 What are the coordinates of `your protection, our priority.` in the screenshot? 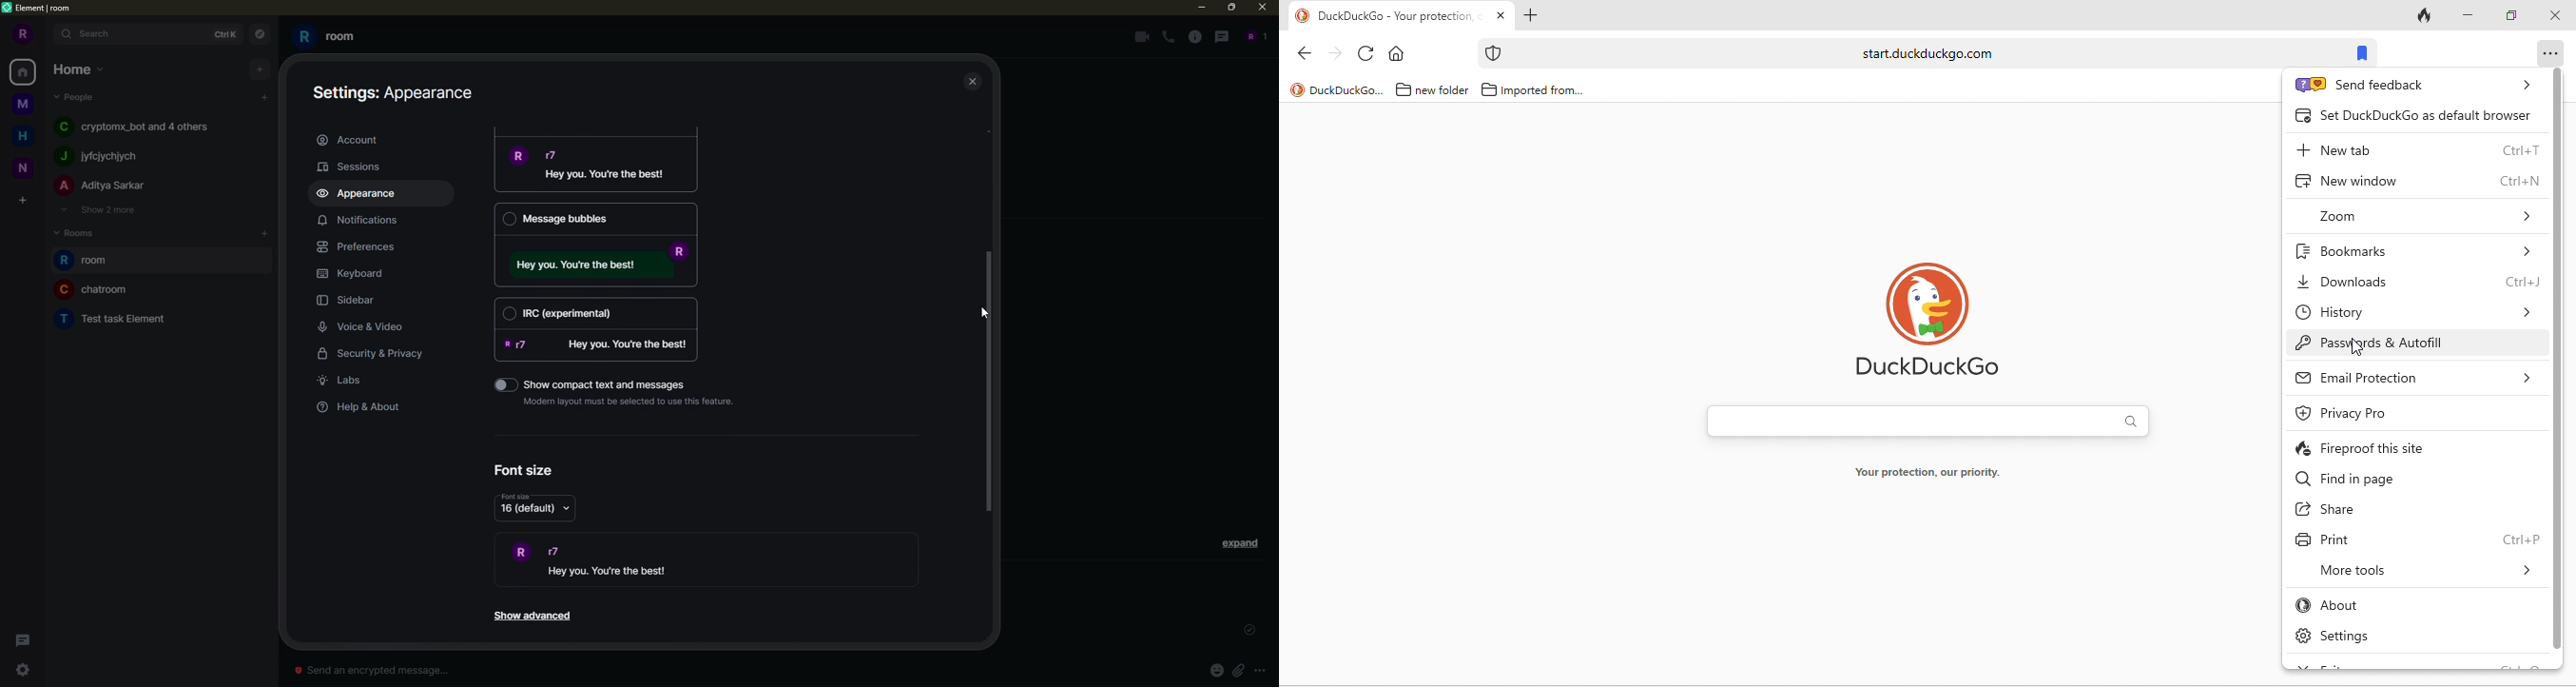 It's located at (1928, 473).